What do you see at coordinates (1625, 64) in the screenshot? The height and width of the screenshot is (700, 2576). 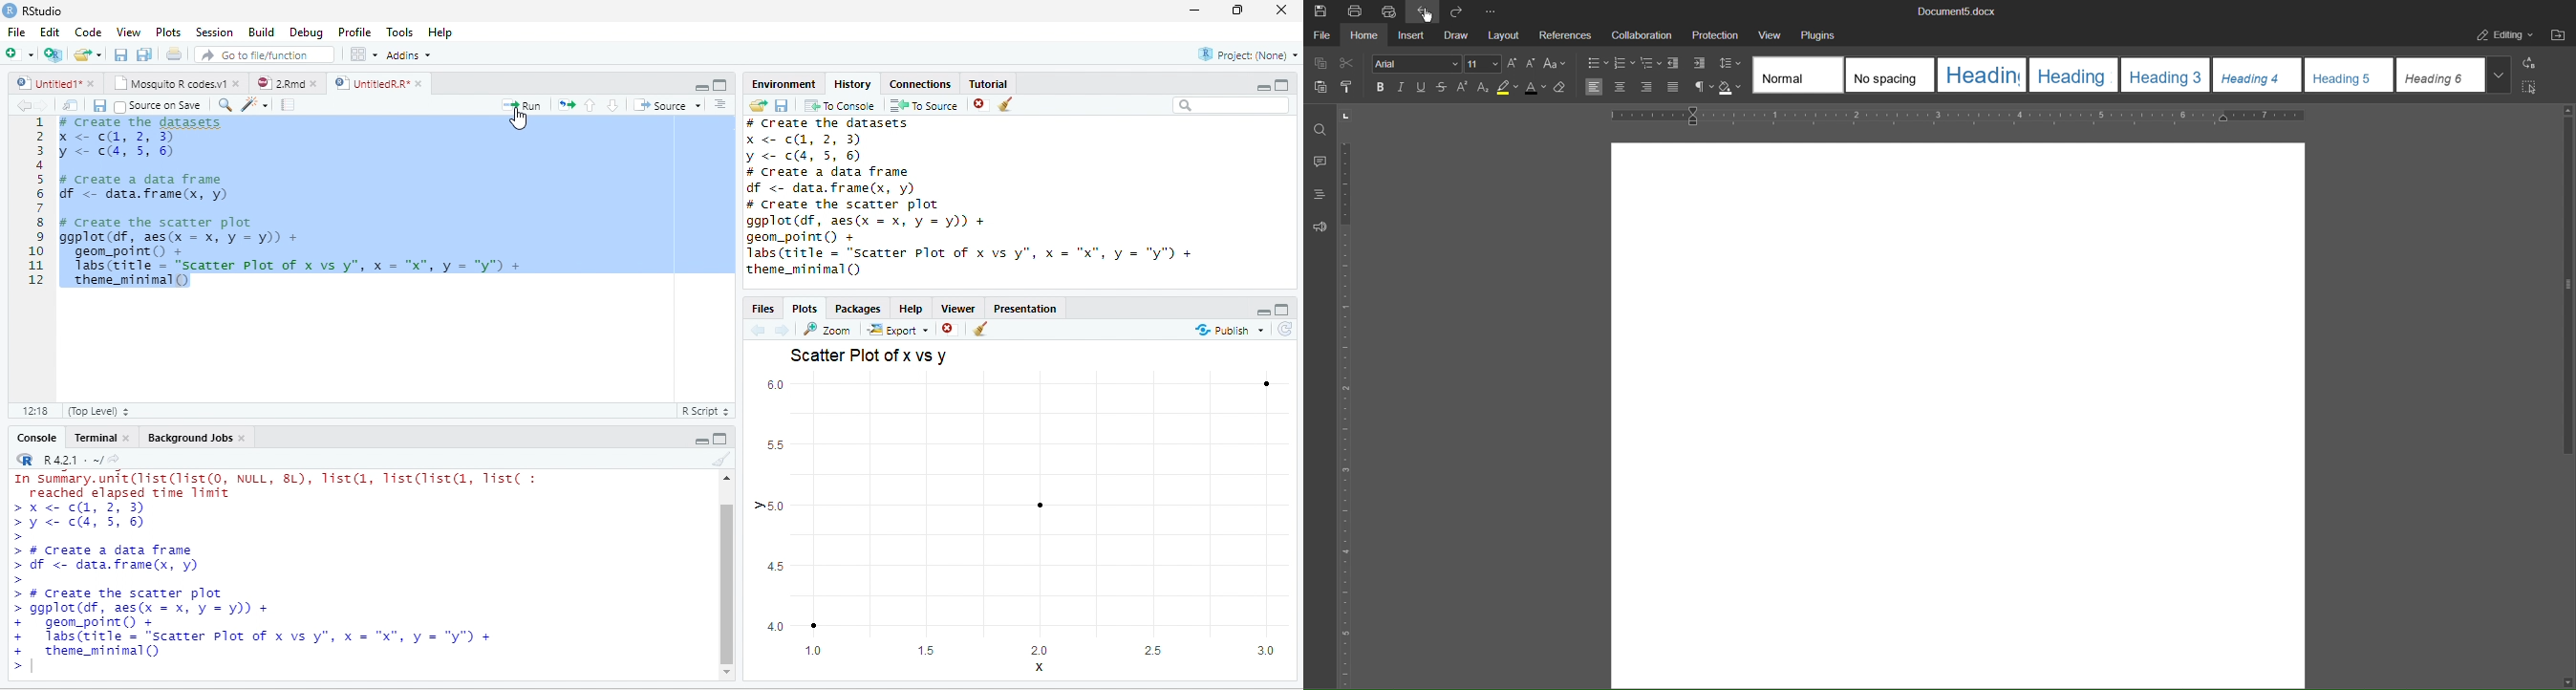 I see `numbering` at bounding box center [1625, 64].